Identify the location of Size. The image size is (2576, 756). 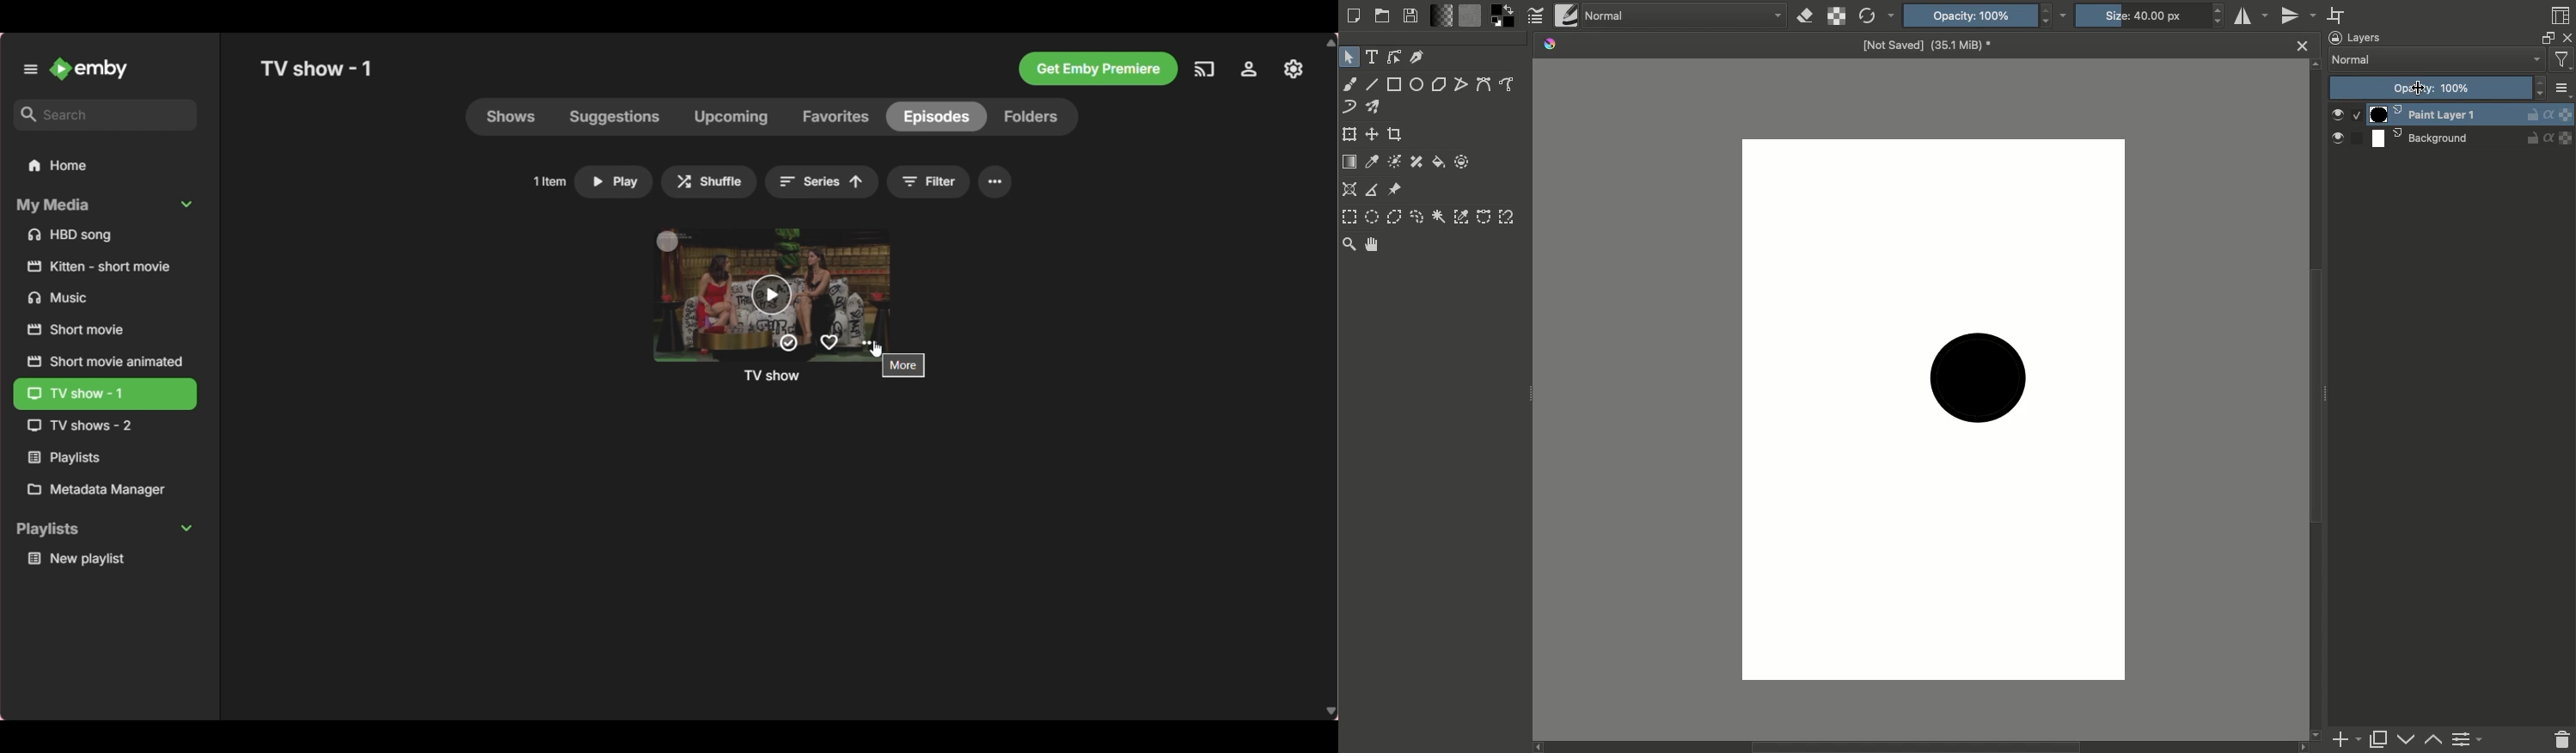
(2152, 16).